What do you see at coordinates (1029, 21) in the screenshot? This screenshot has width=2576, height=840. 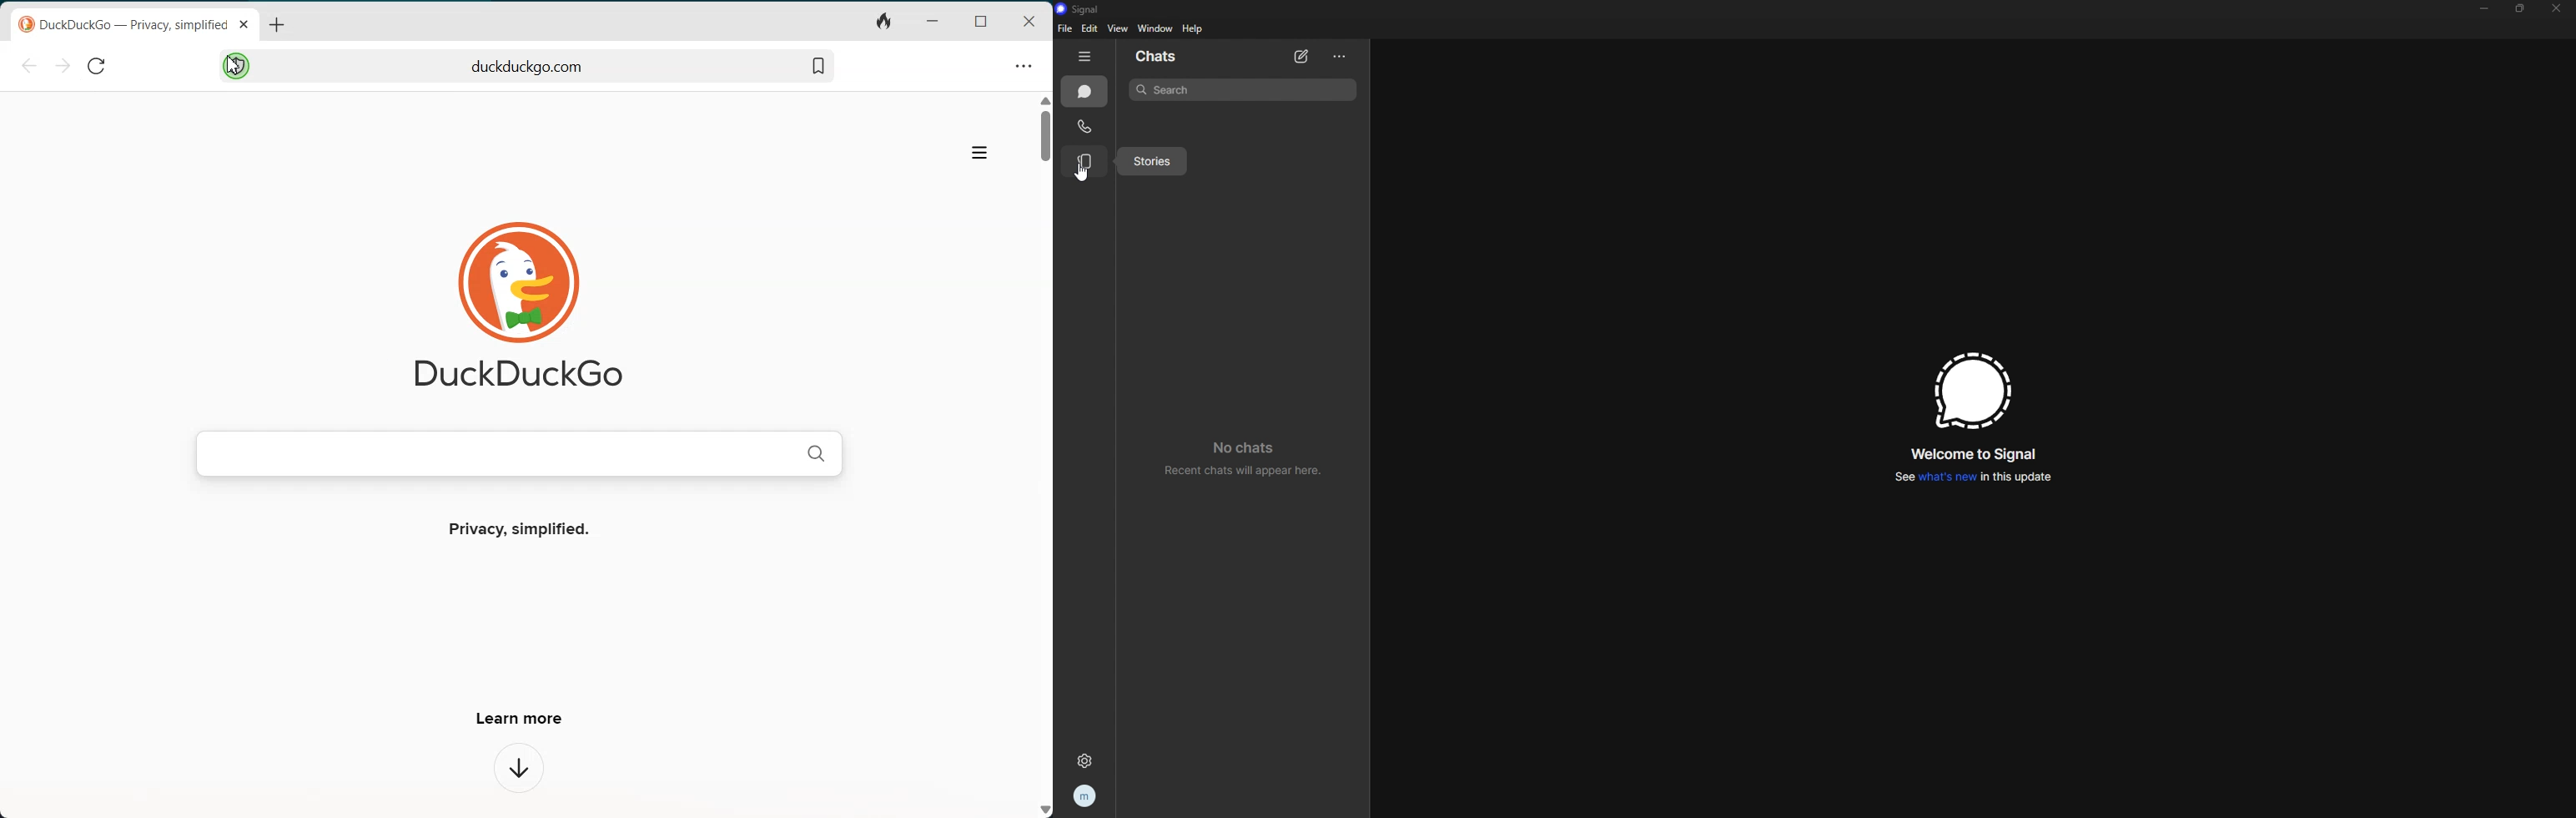 I see `Close` at bounding box center [1029, 21].